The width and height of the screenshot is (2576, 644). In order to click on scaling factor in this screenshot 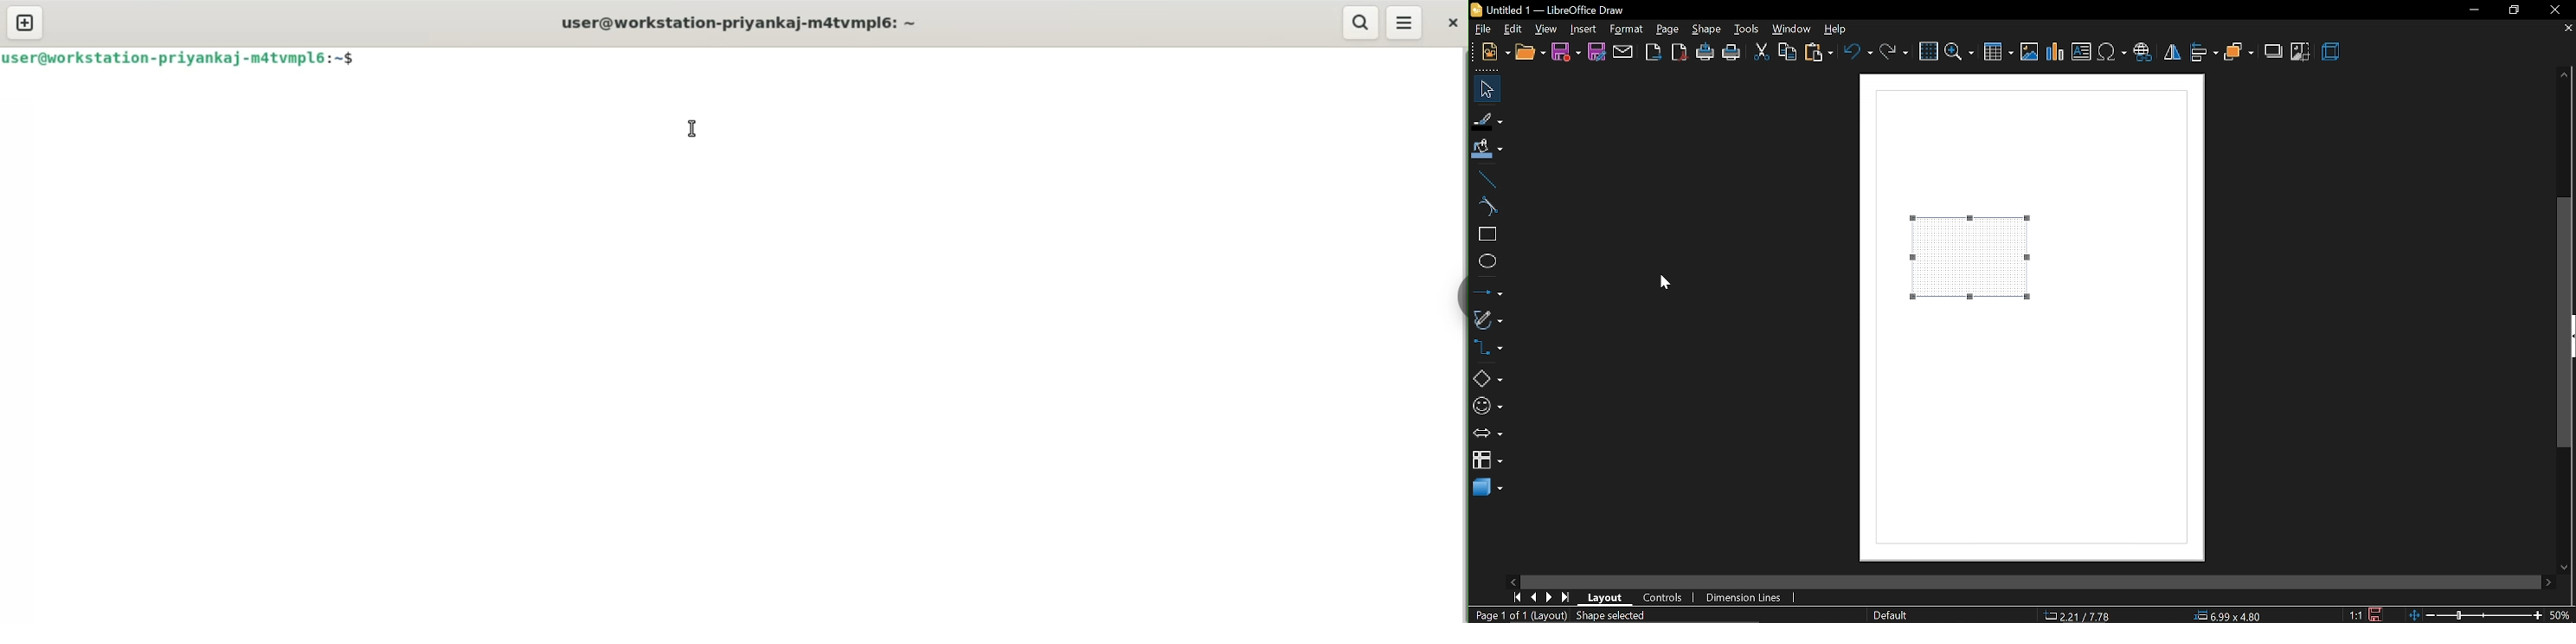, I will do `click(2354, 611)`.